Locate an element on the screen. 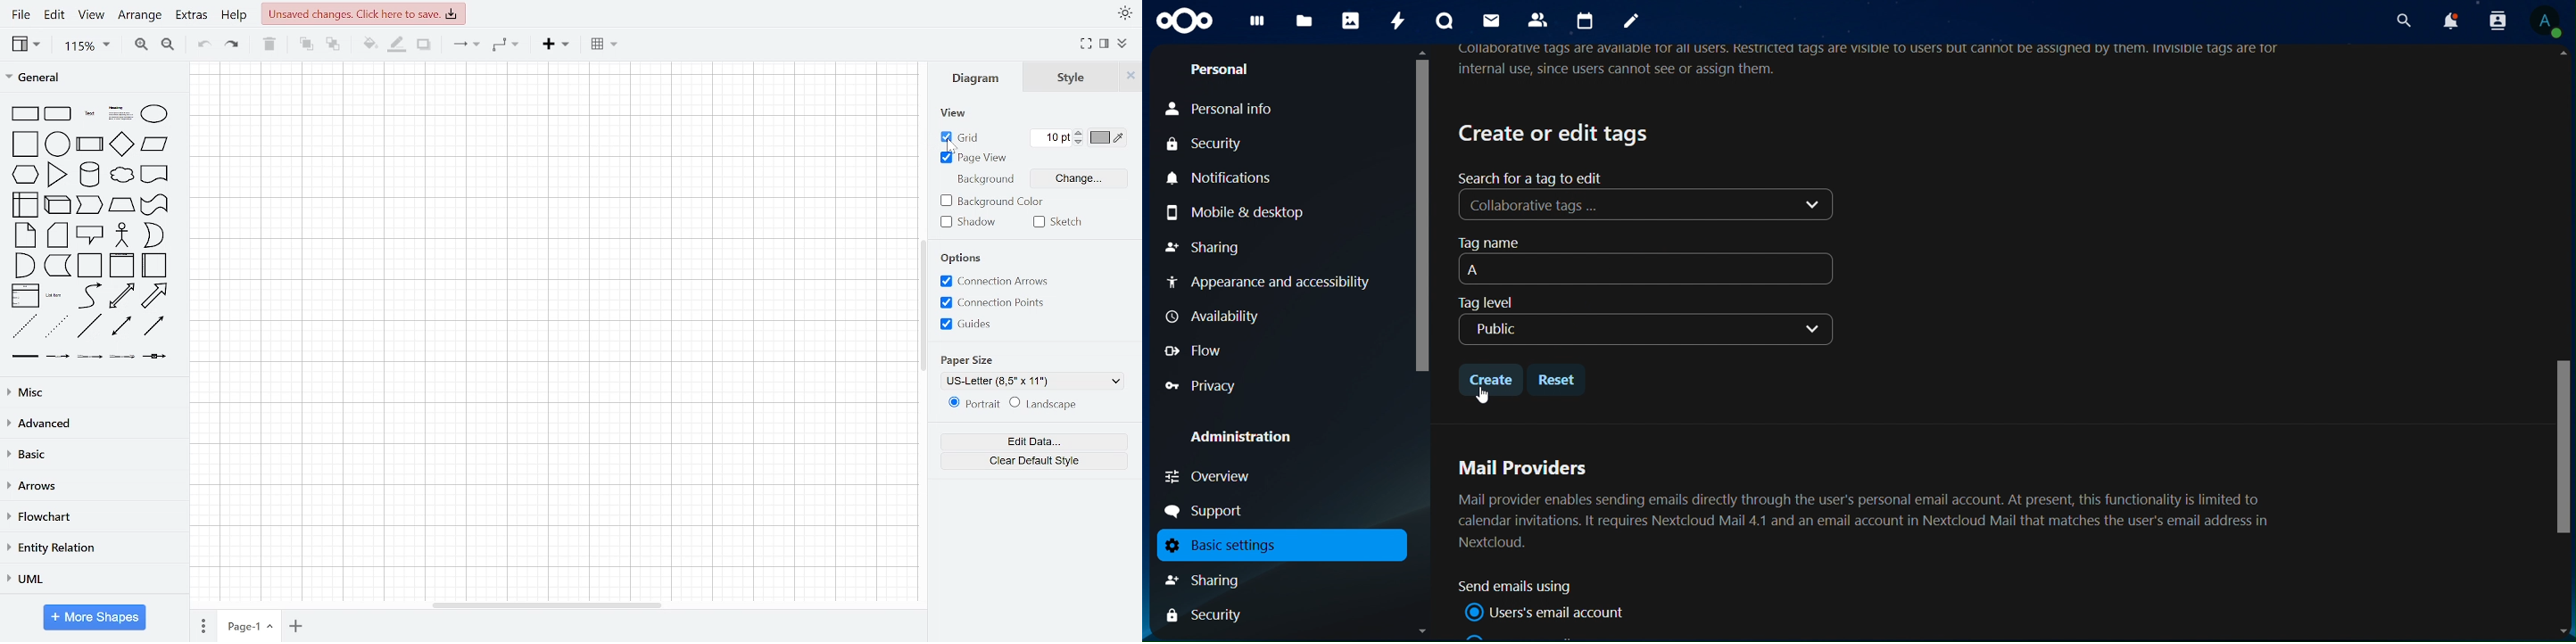 The height and width of the screenshot is (644, 2576). UML is located at coordinates (91, 579).